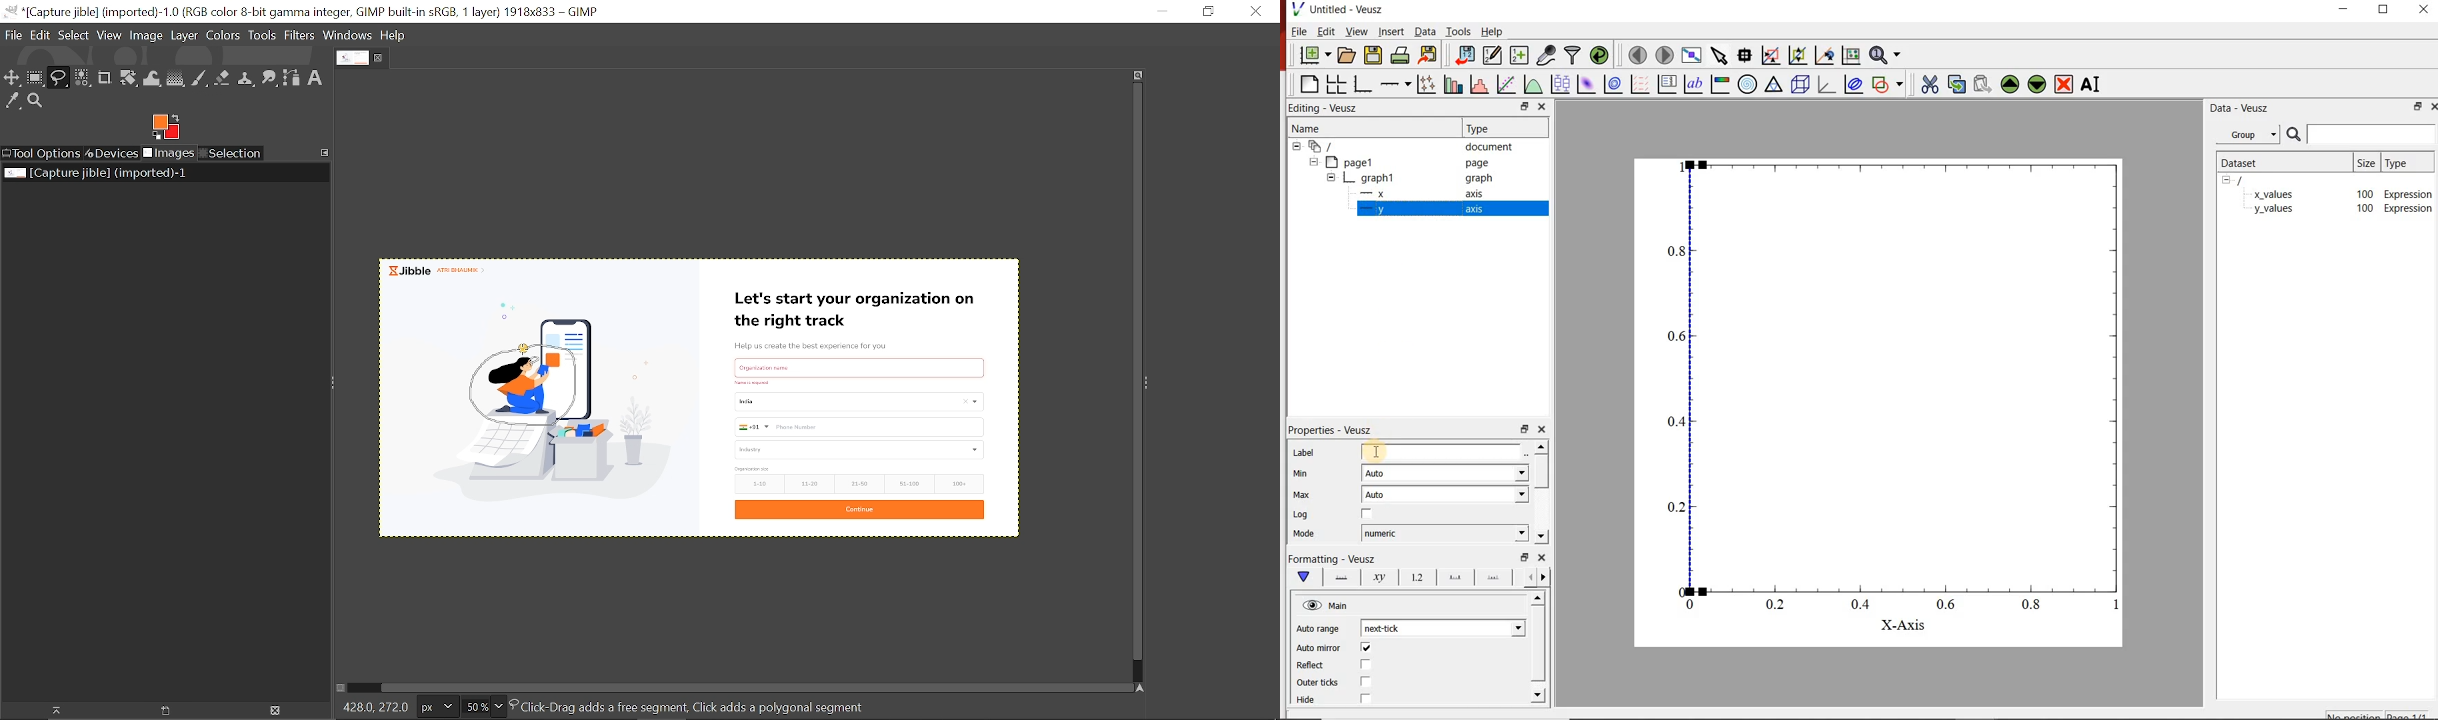 The image size is (2464, 728). Describe the element at coordinates (245, 80) in the screenshot. I see `Clone tool` at that location.